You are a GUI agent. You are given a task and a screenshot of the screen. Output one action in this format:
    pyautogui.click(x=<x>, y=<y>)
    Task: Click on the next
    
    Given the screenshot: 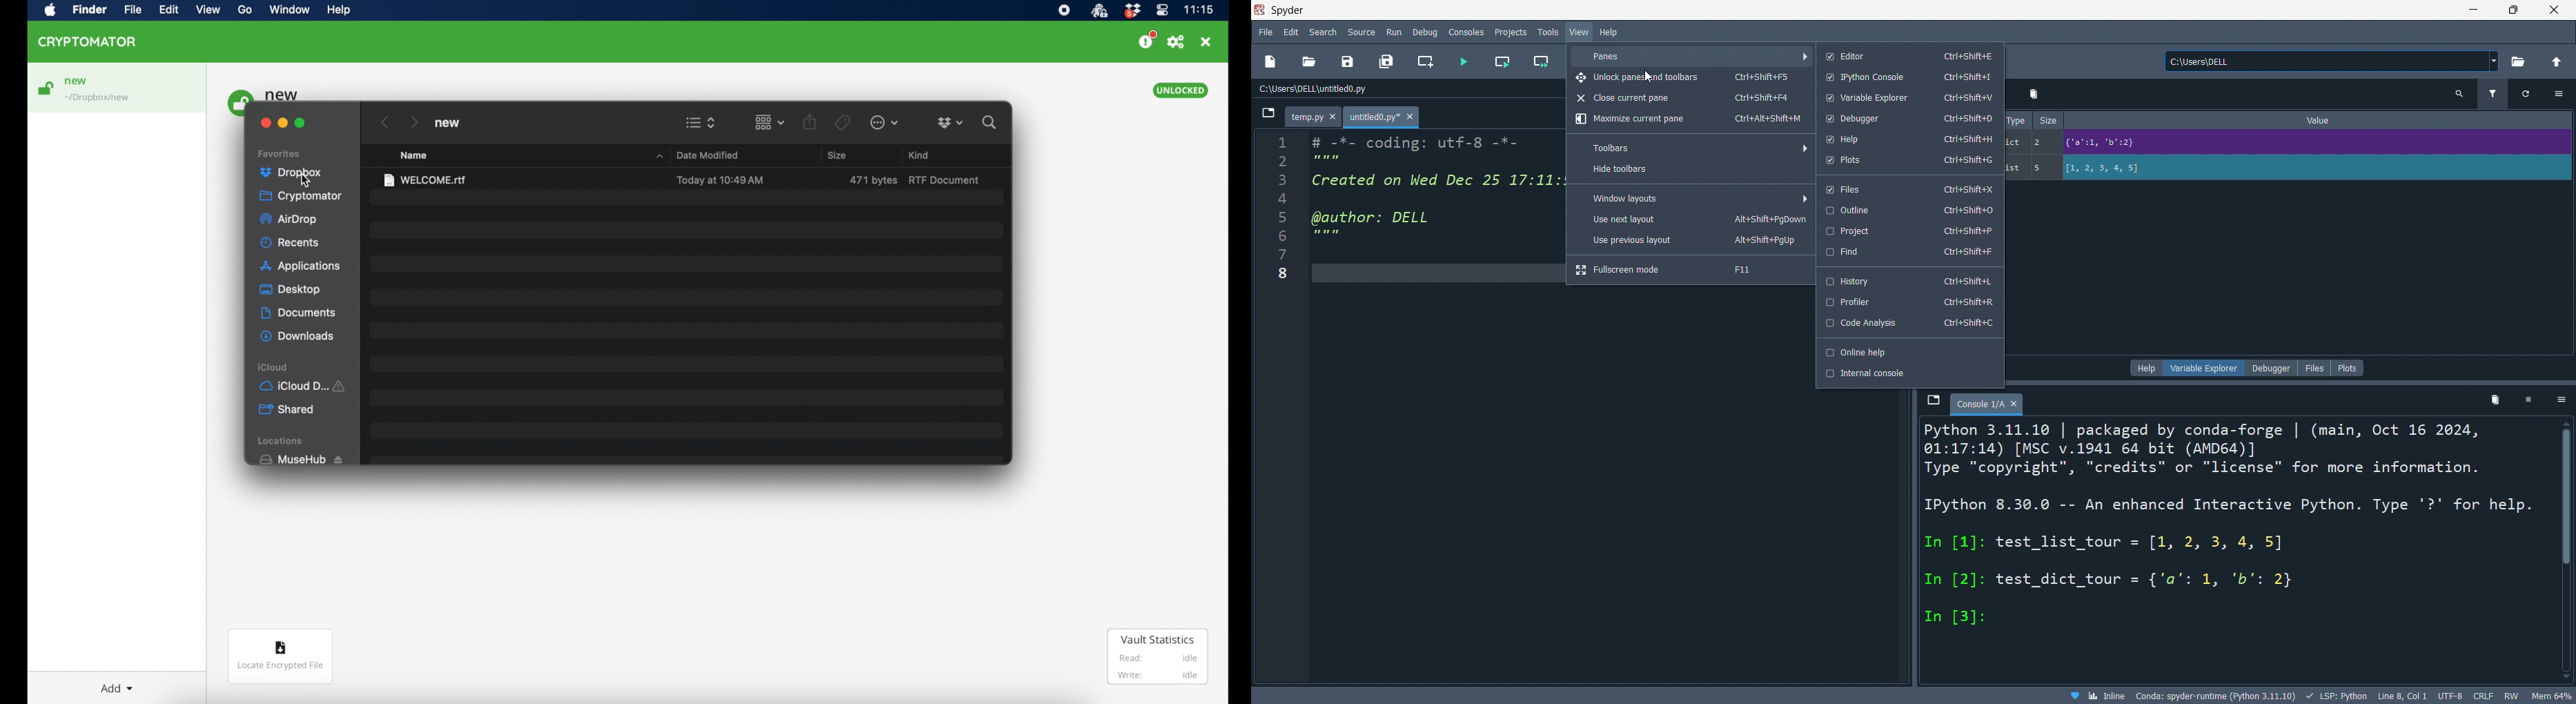 What is the action you would take?
    pyautogui.click(x=414, y=123)
    